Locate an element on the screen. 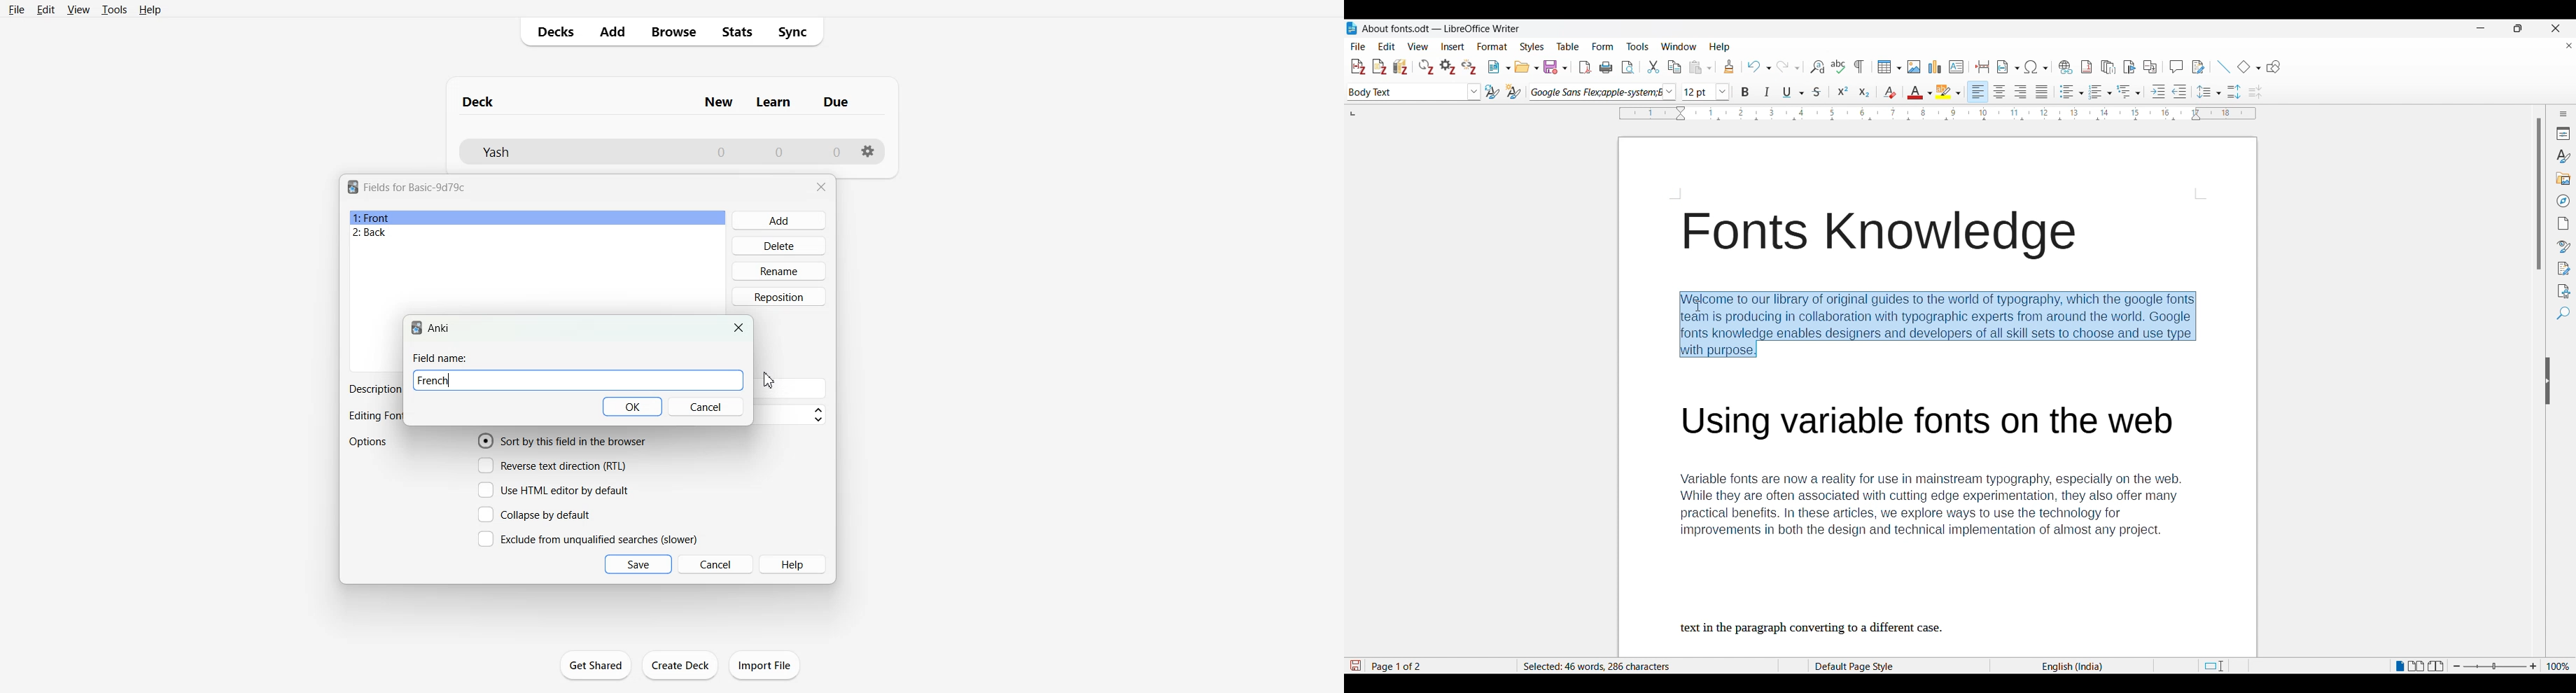 The image size is (2576, 700). New options is located at coordinates (1499, 67).